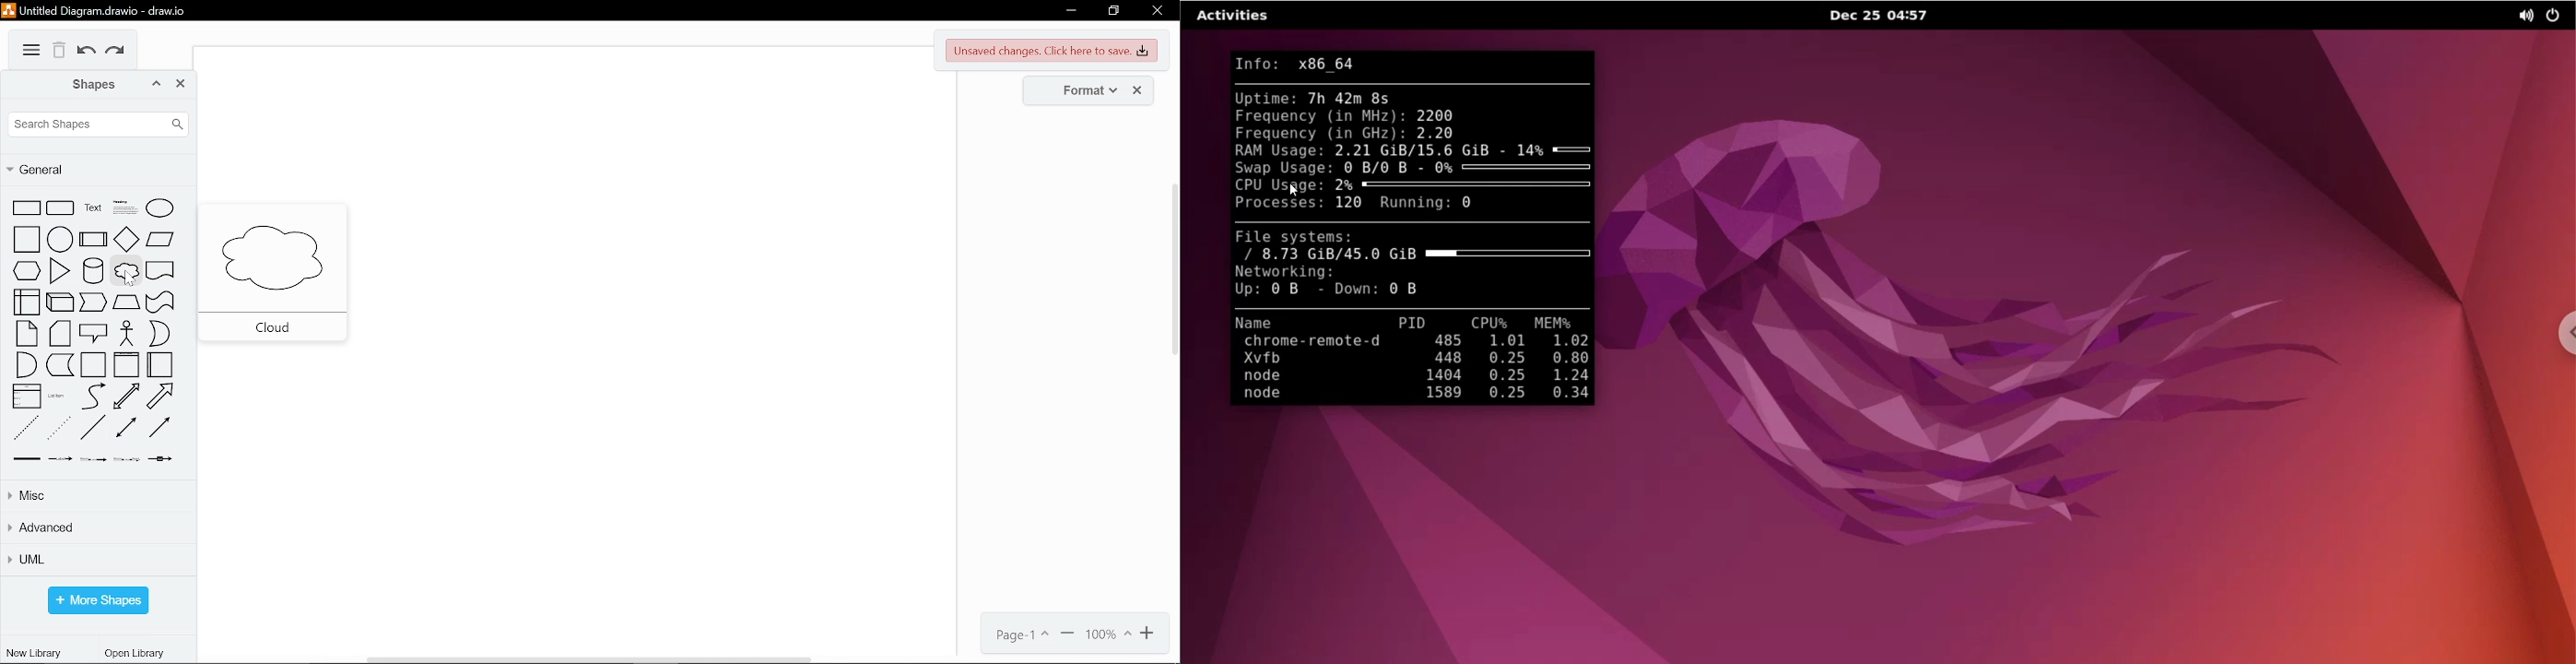  What do you see at coordinates (59, 334) in the screenshot?
I see `card` at bounding box center [59, 334].